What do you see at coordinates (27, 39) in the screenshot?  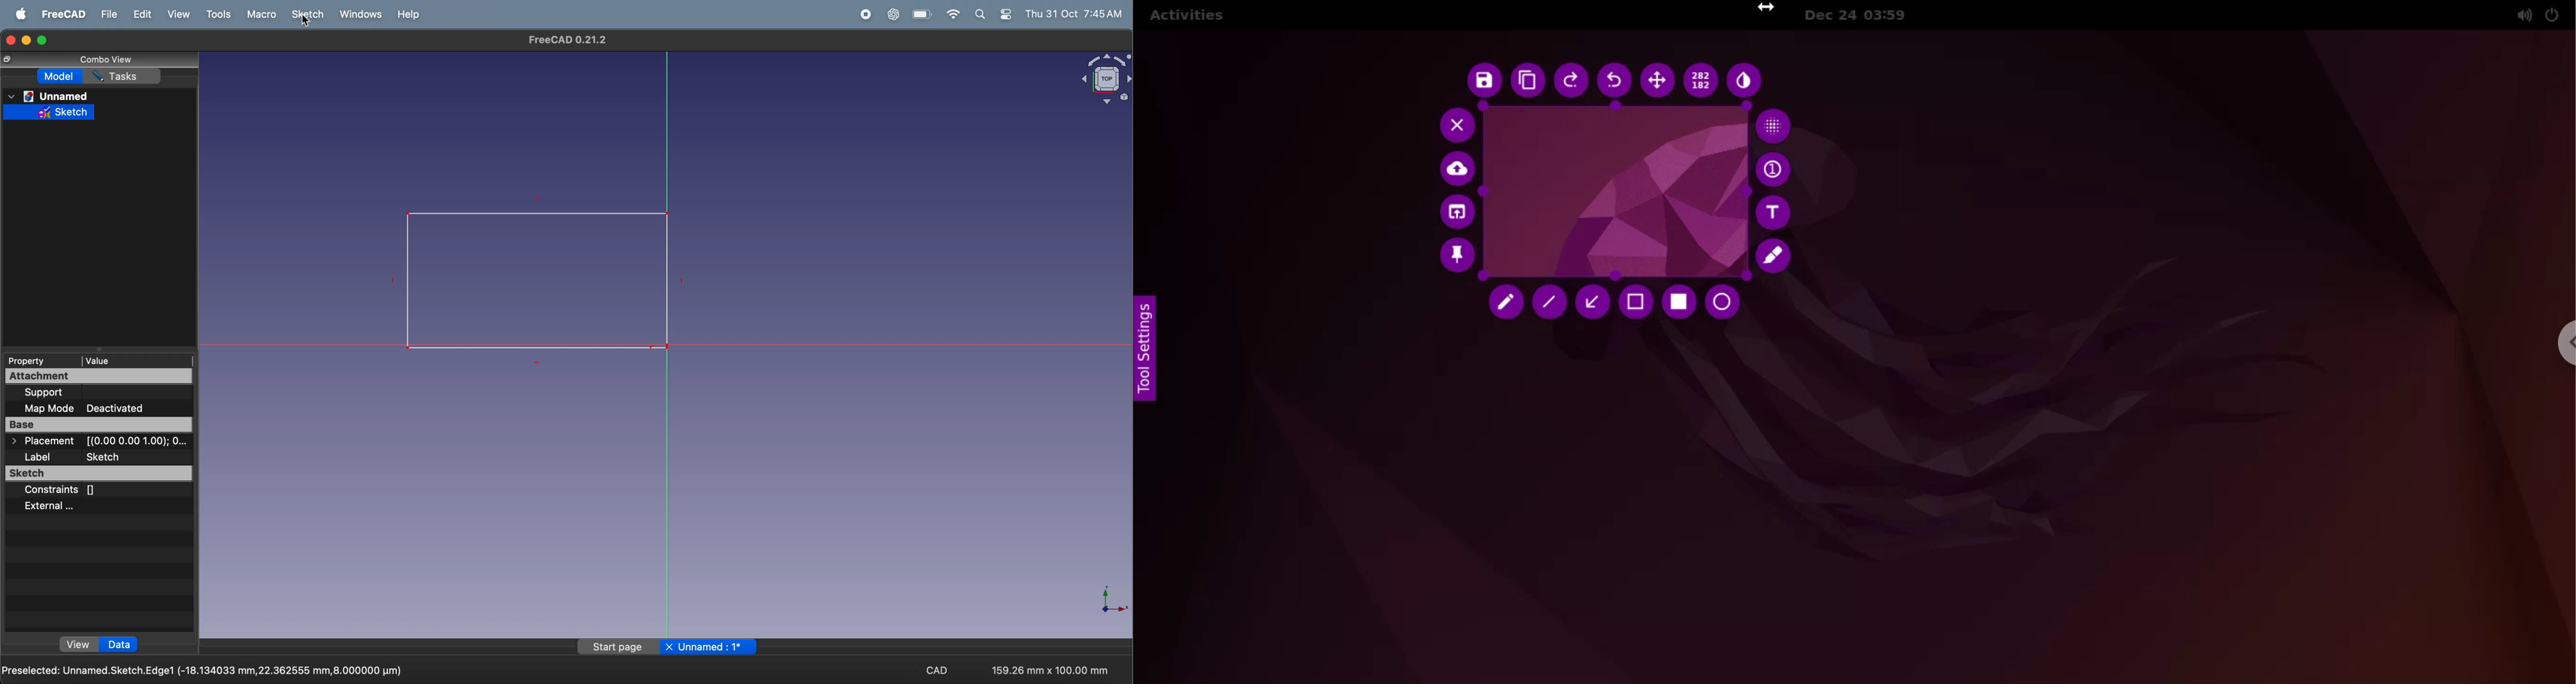 I see `minimize` at bounding box center [27, 39].